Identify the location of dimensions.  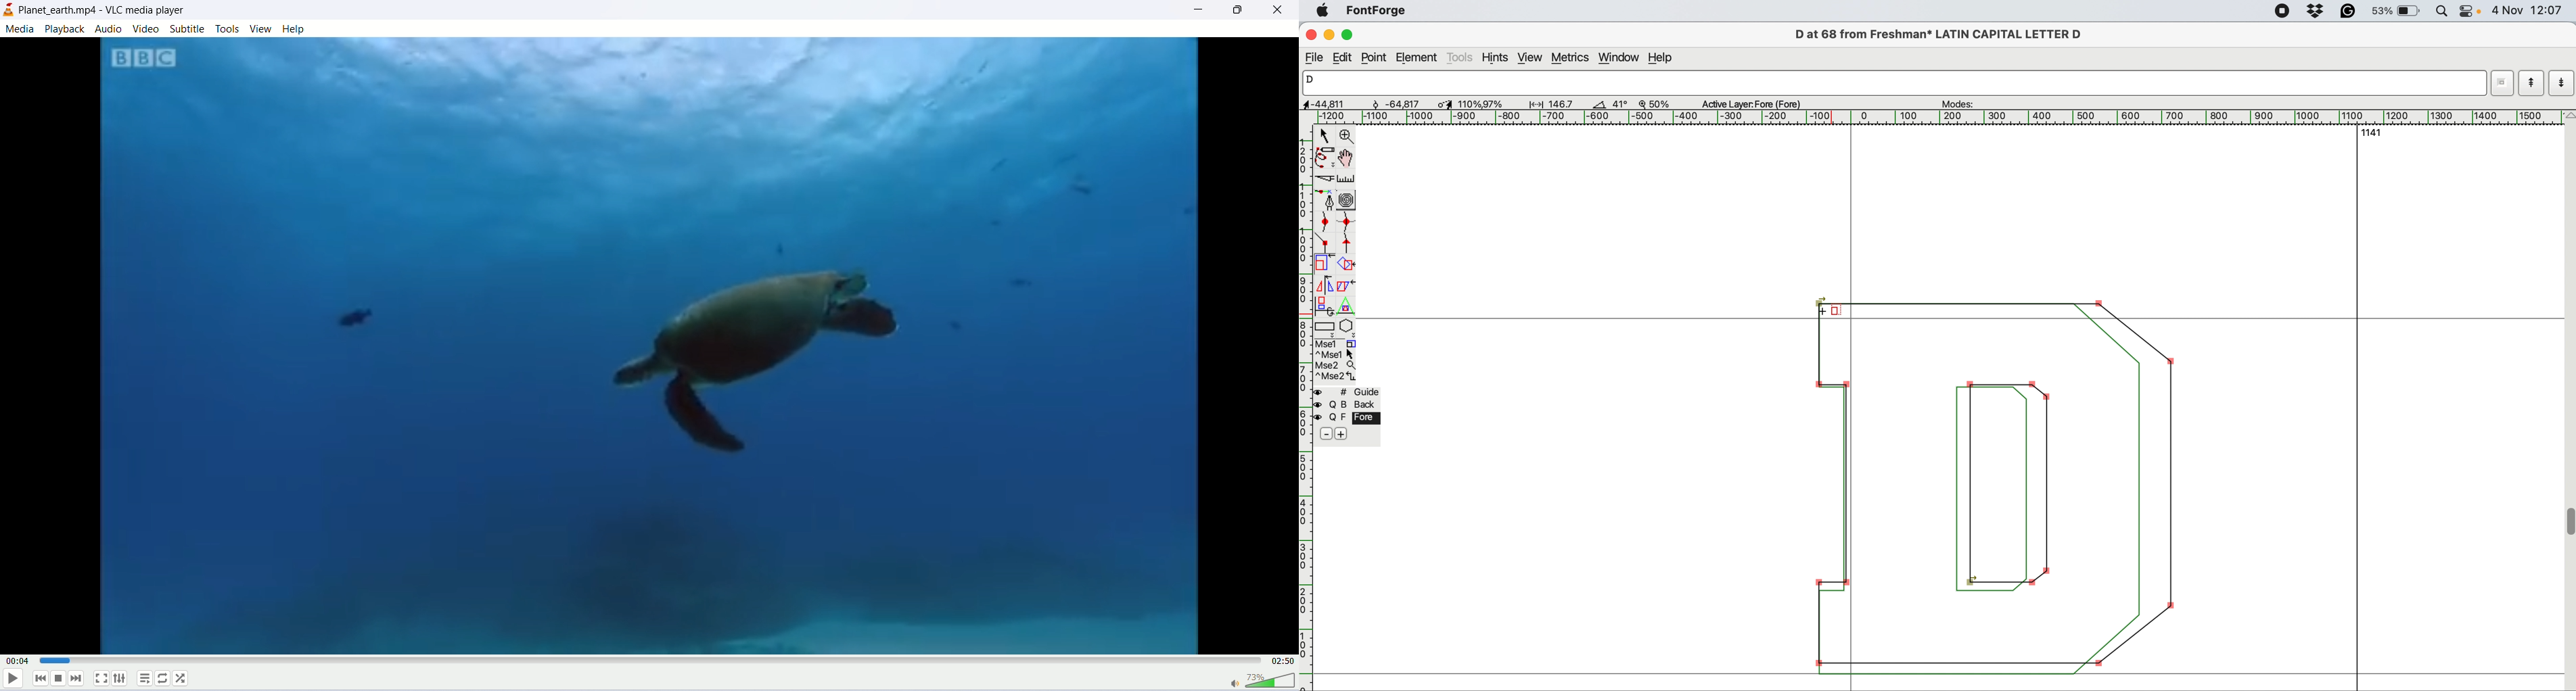
(1445, 103).